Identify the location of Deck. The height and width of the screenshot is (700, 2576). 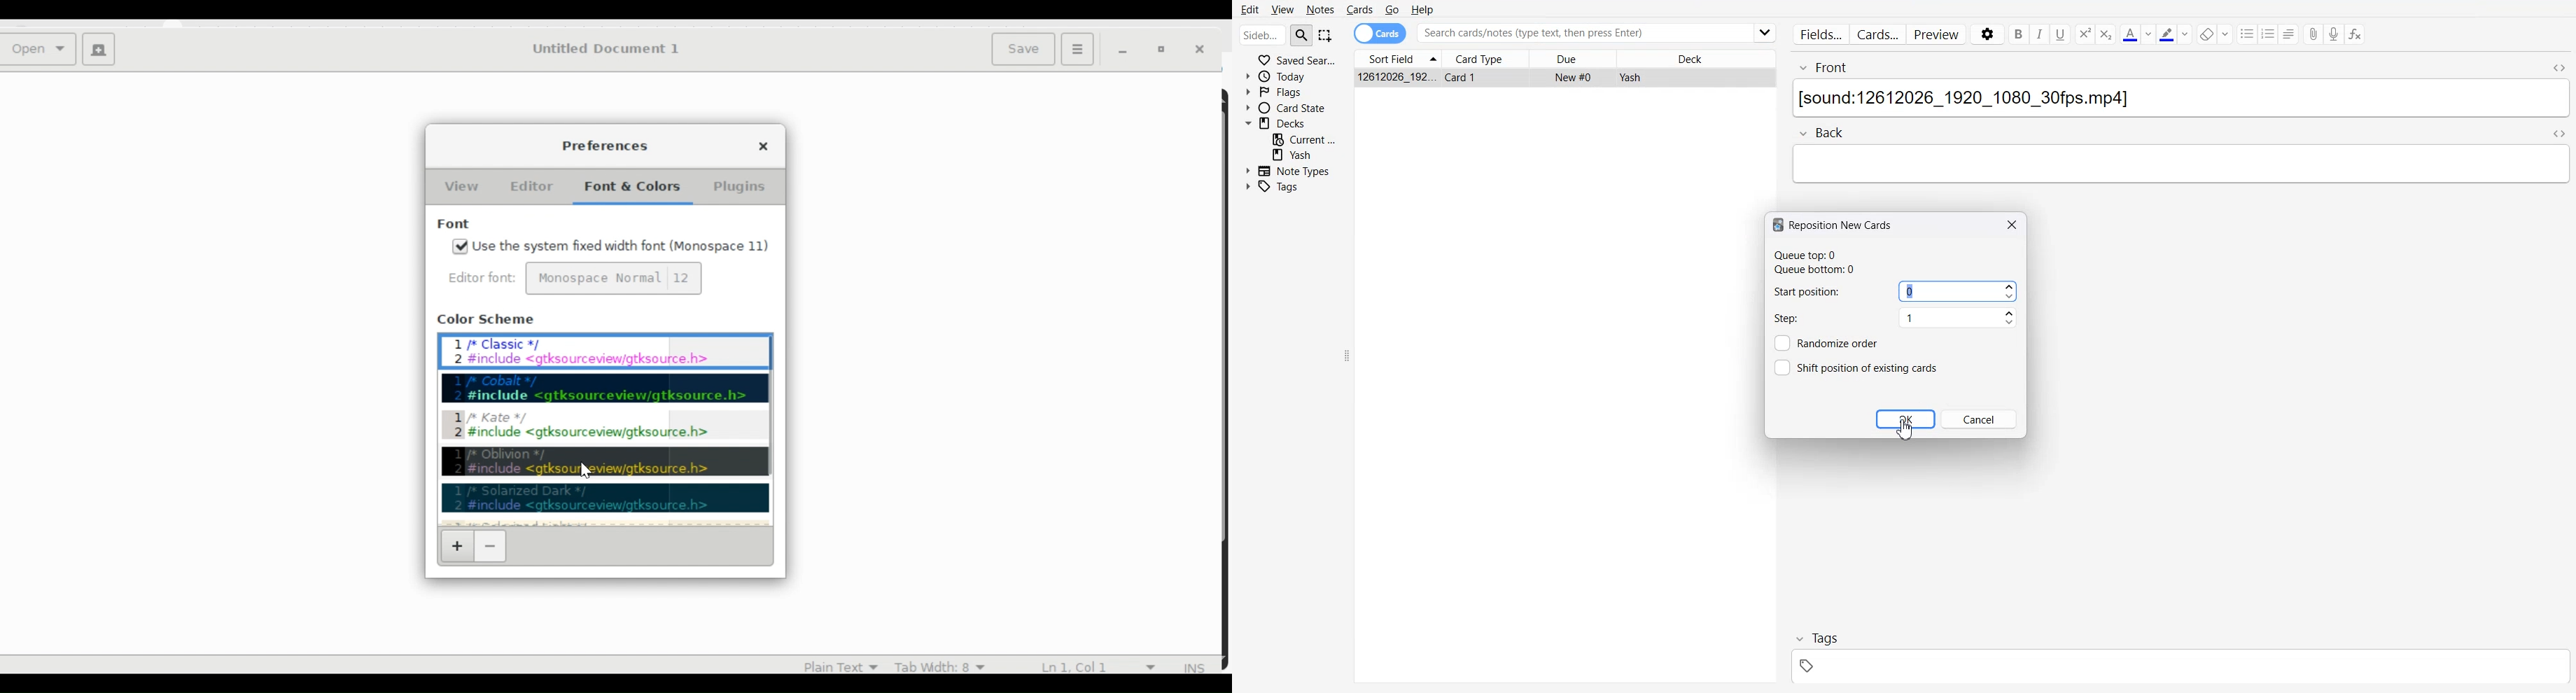
(1698, 57).